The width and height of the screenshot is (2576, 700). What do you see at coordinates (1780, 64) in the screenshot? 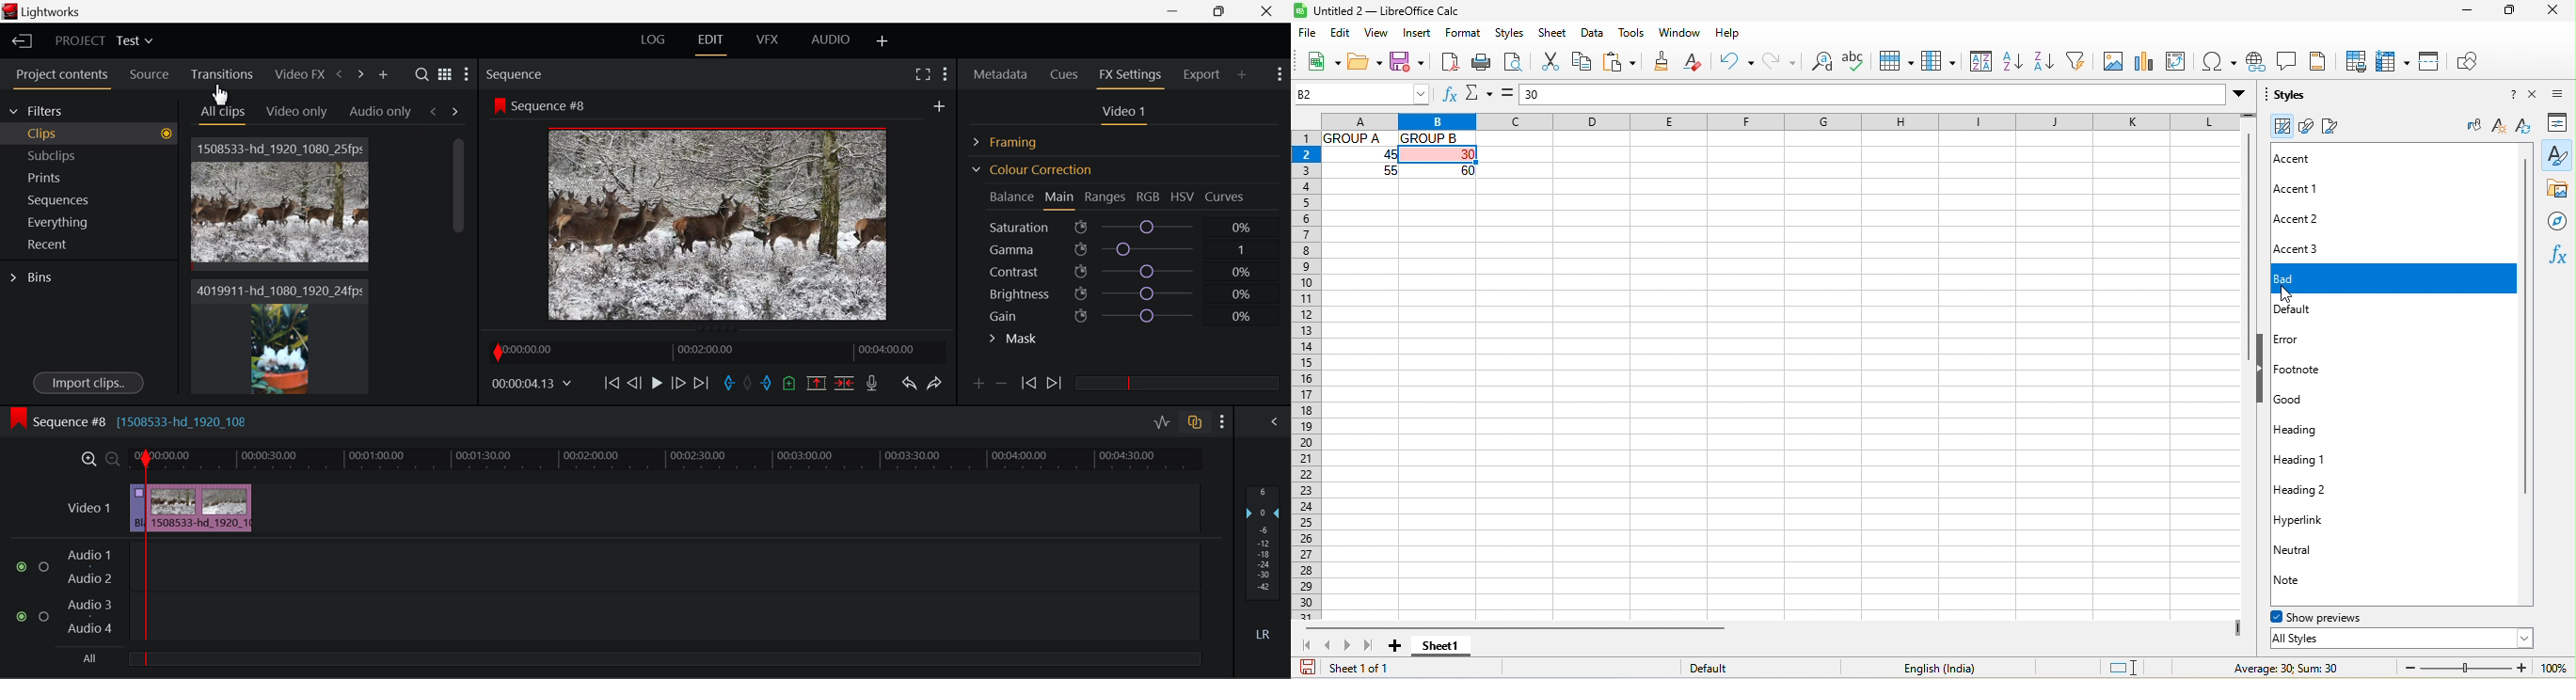
I see `redo` at bounding box center [1780, 64].